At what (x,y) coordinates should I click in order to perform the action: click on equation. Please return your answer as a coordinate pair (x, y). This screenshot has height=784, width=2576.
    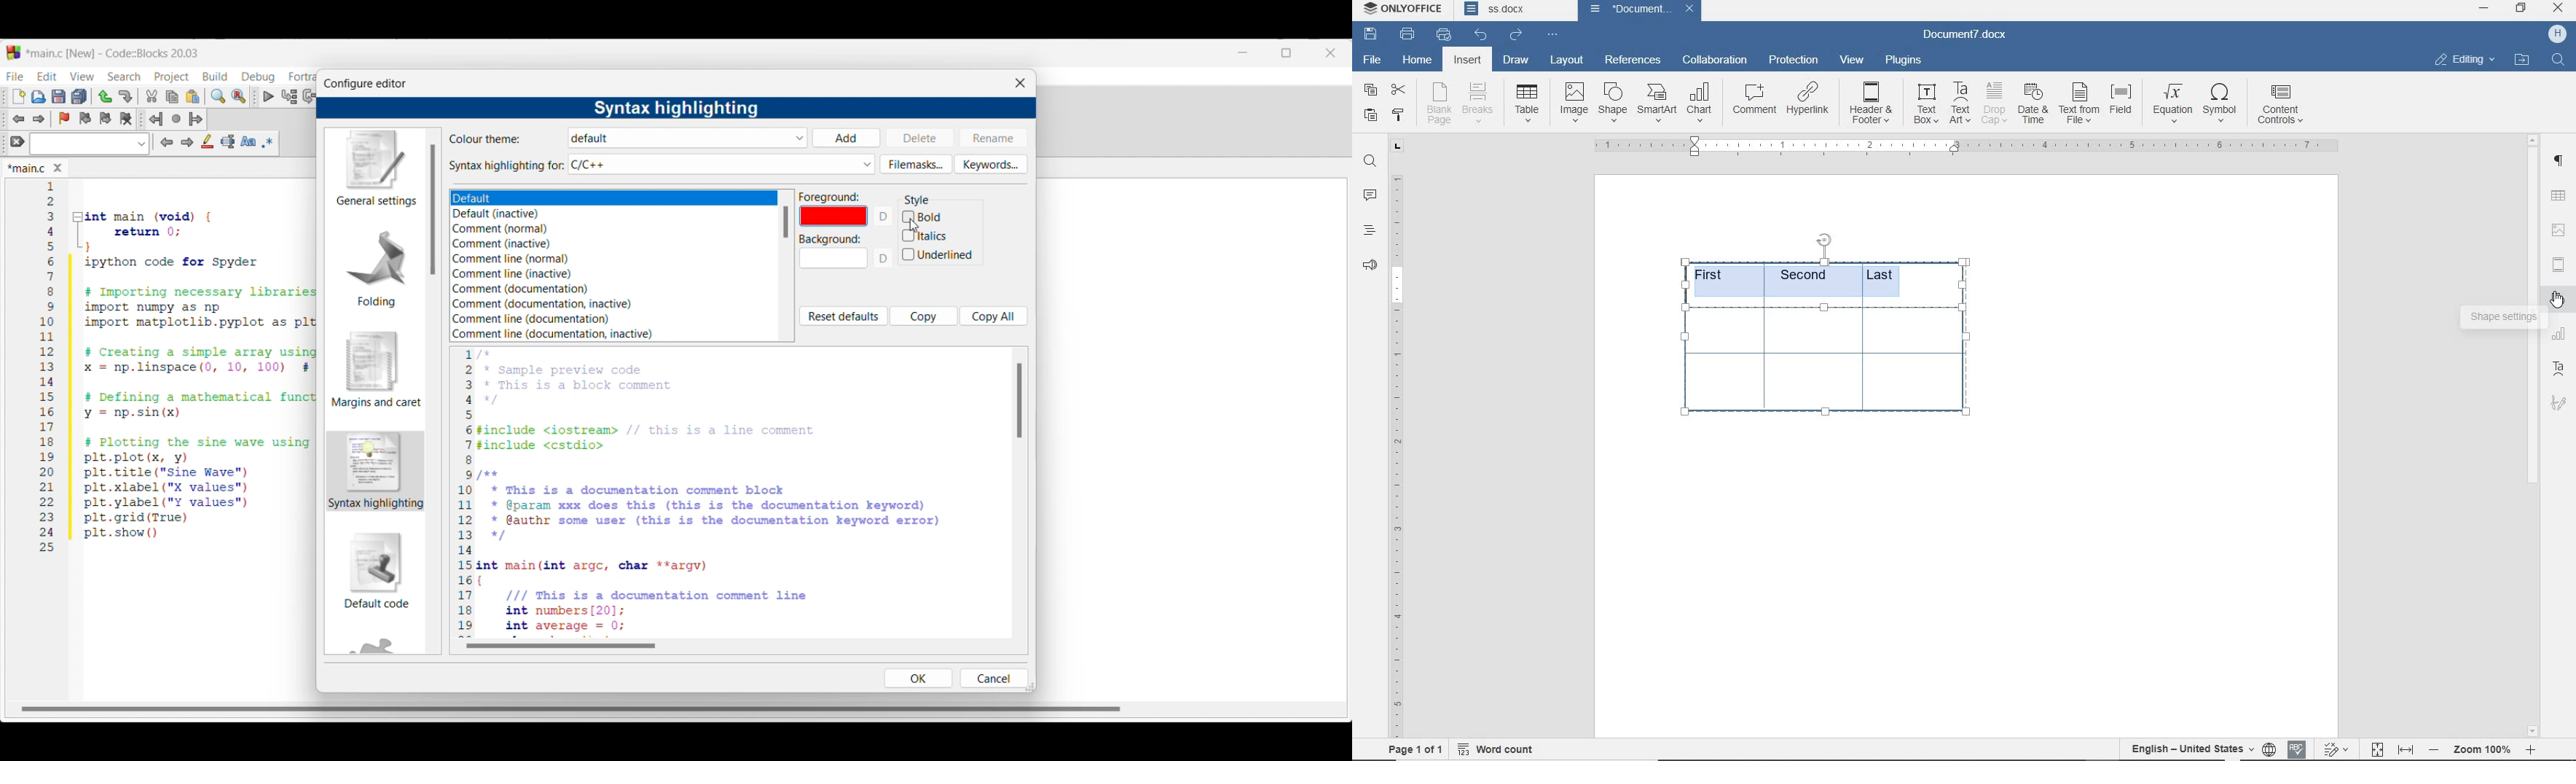
    Looking at the image, I should click on (2173, 104).